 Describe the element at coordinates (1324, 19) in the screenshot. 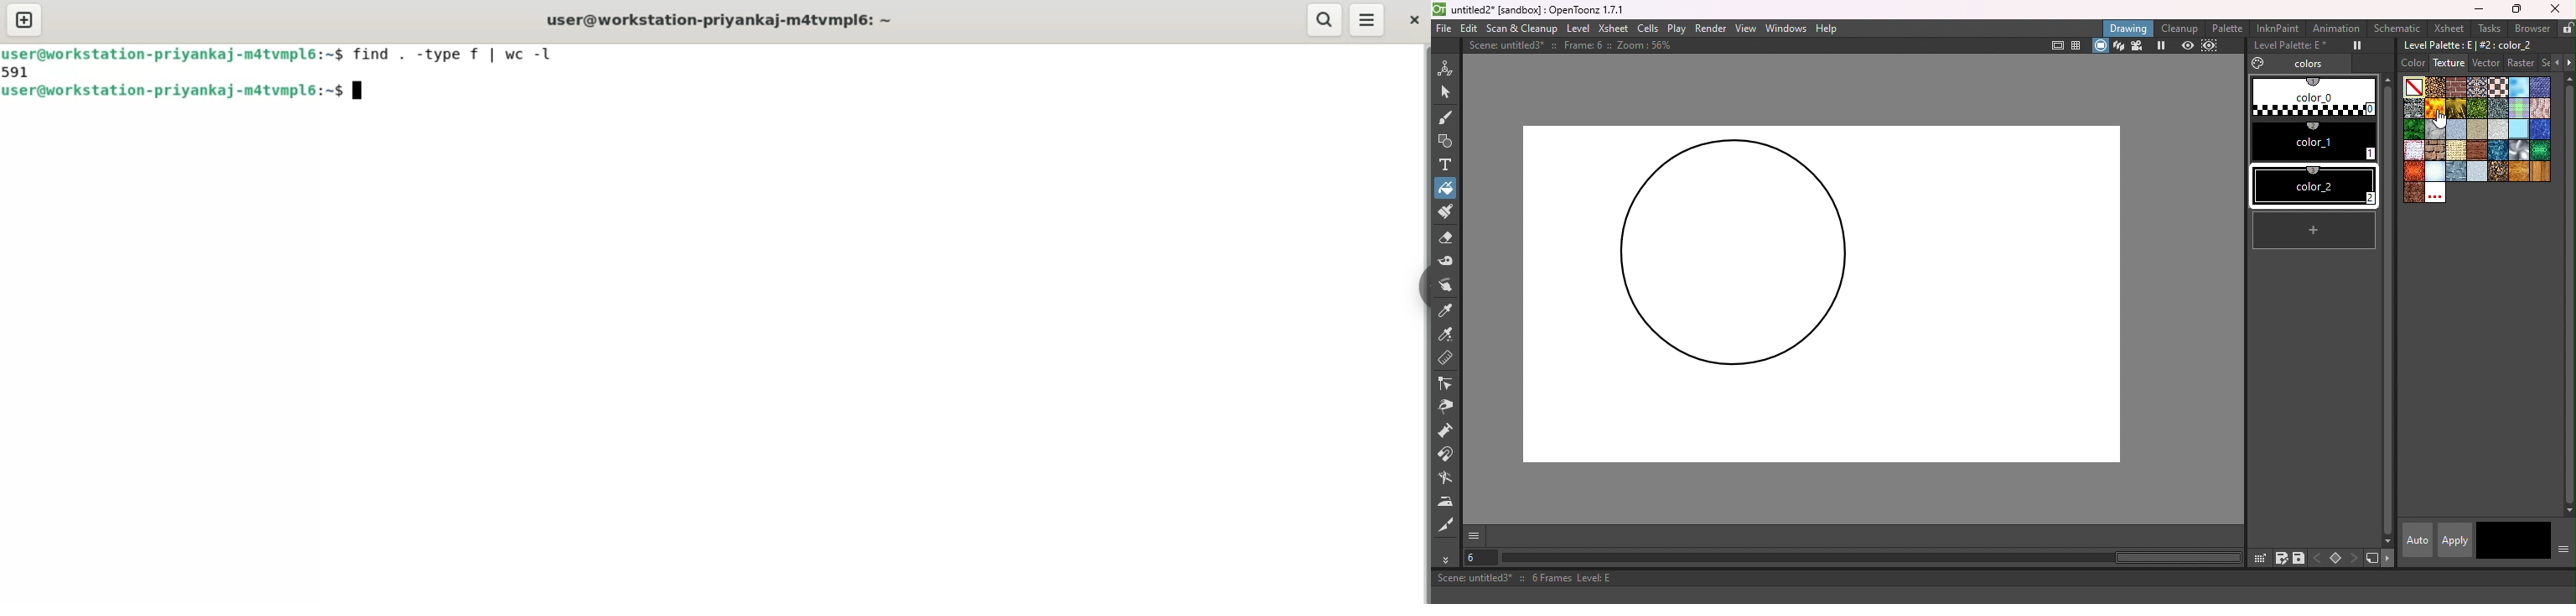

I see `search` at that location.